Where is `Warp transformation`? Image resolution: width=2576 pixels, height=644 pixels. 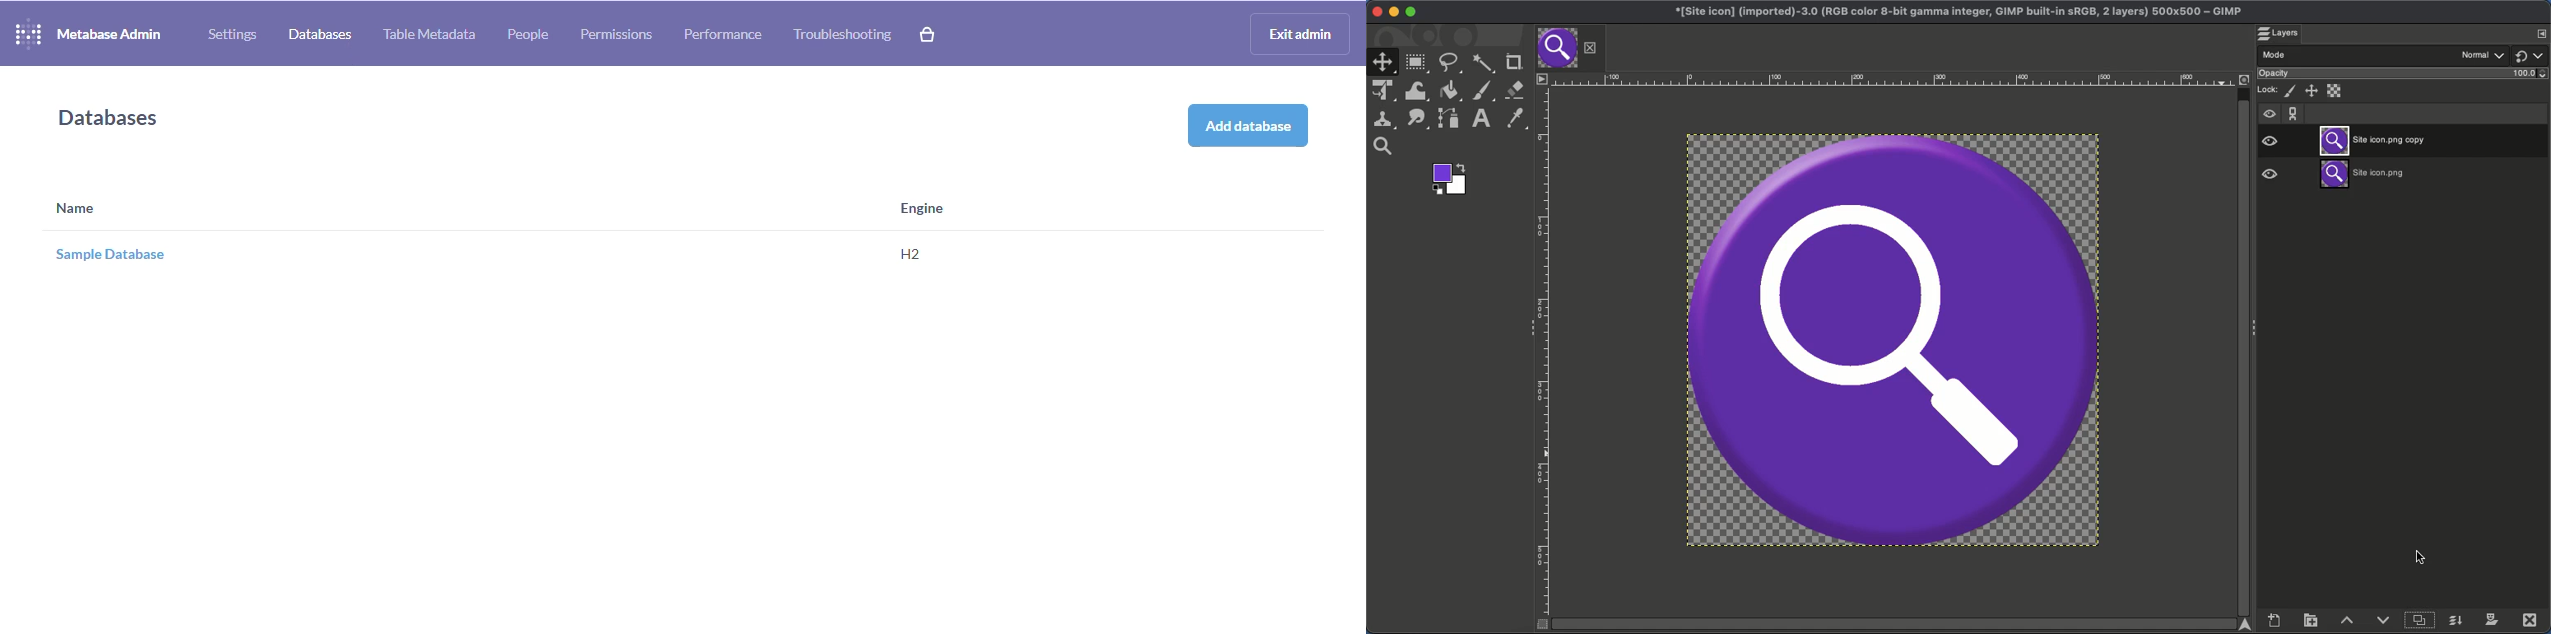 Warp transformation is located at coordinates (1416, 92).